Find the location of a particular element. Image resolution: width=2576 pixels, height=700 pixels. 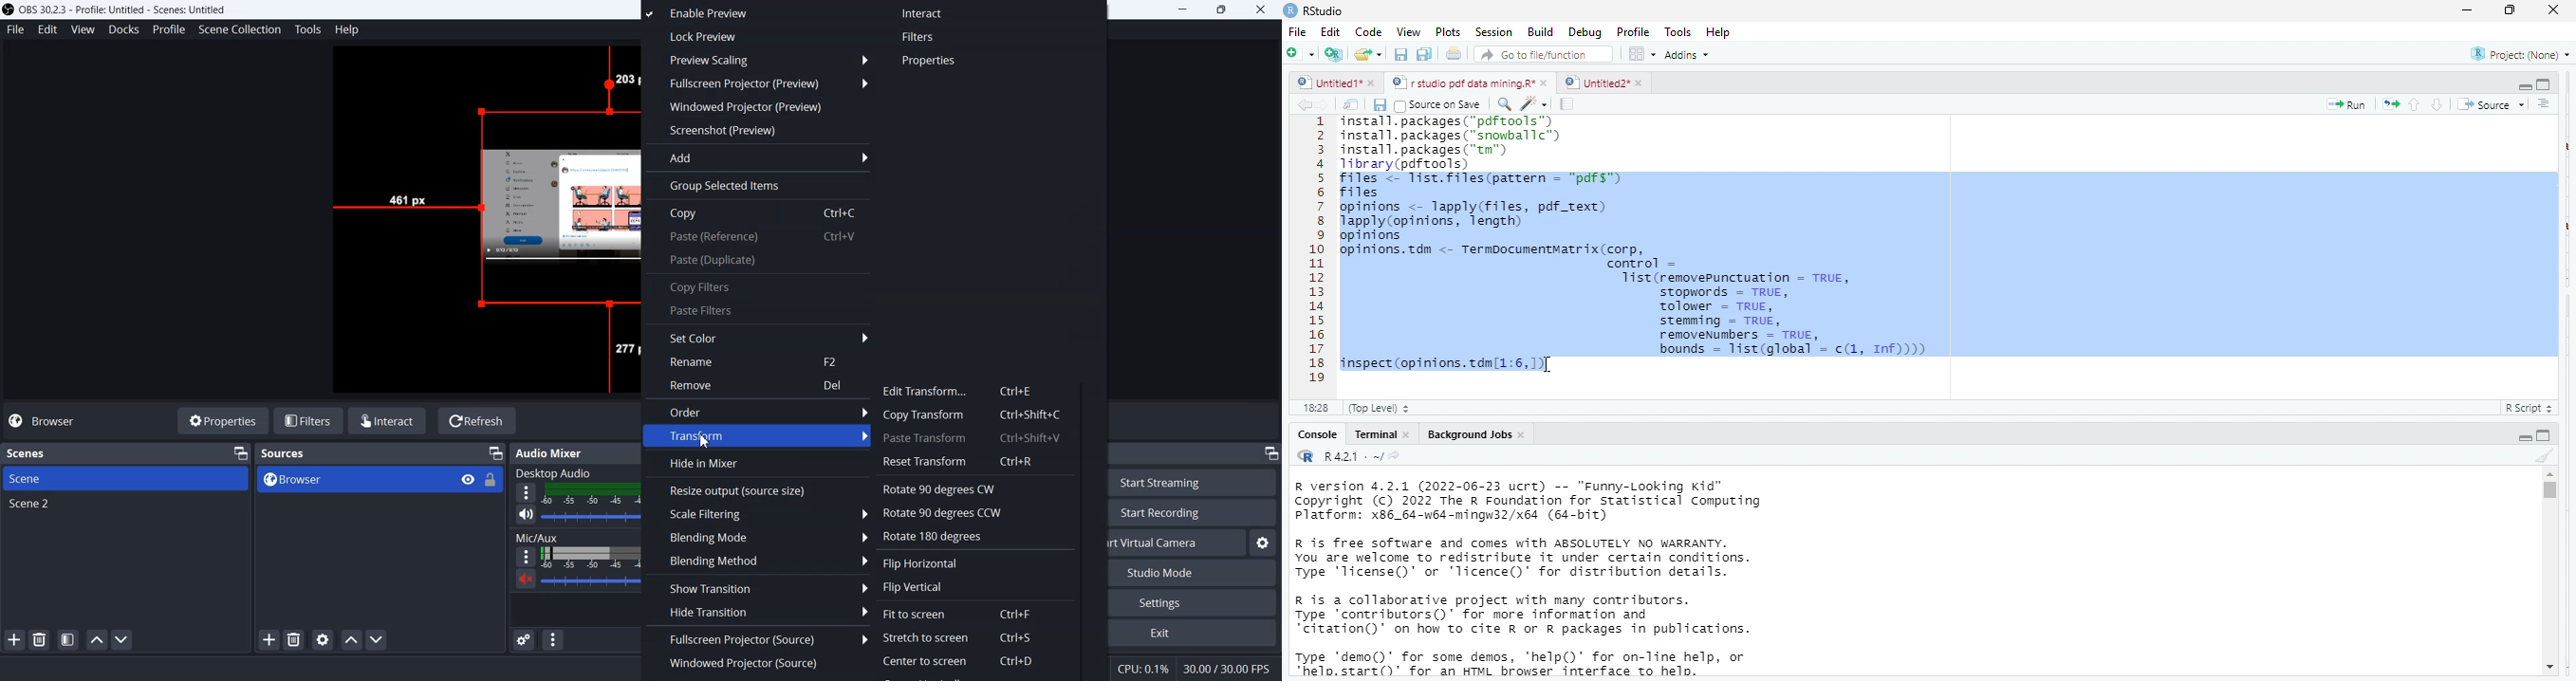

Remove is located at coordinates (759, 386).